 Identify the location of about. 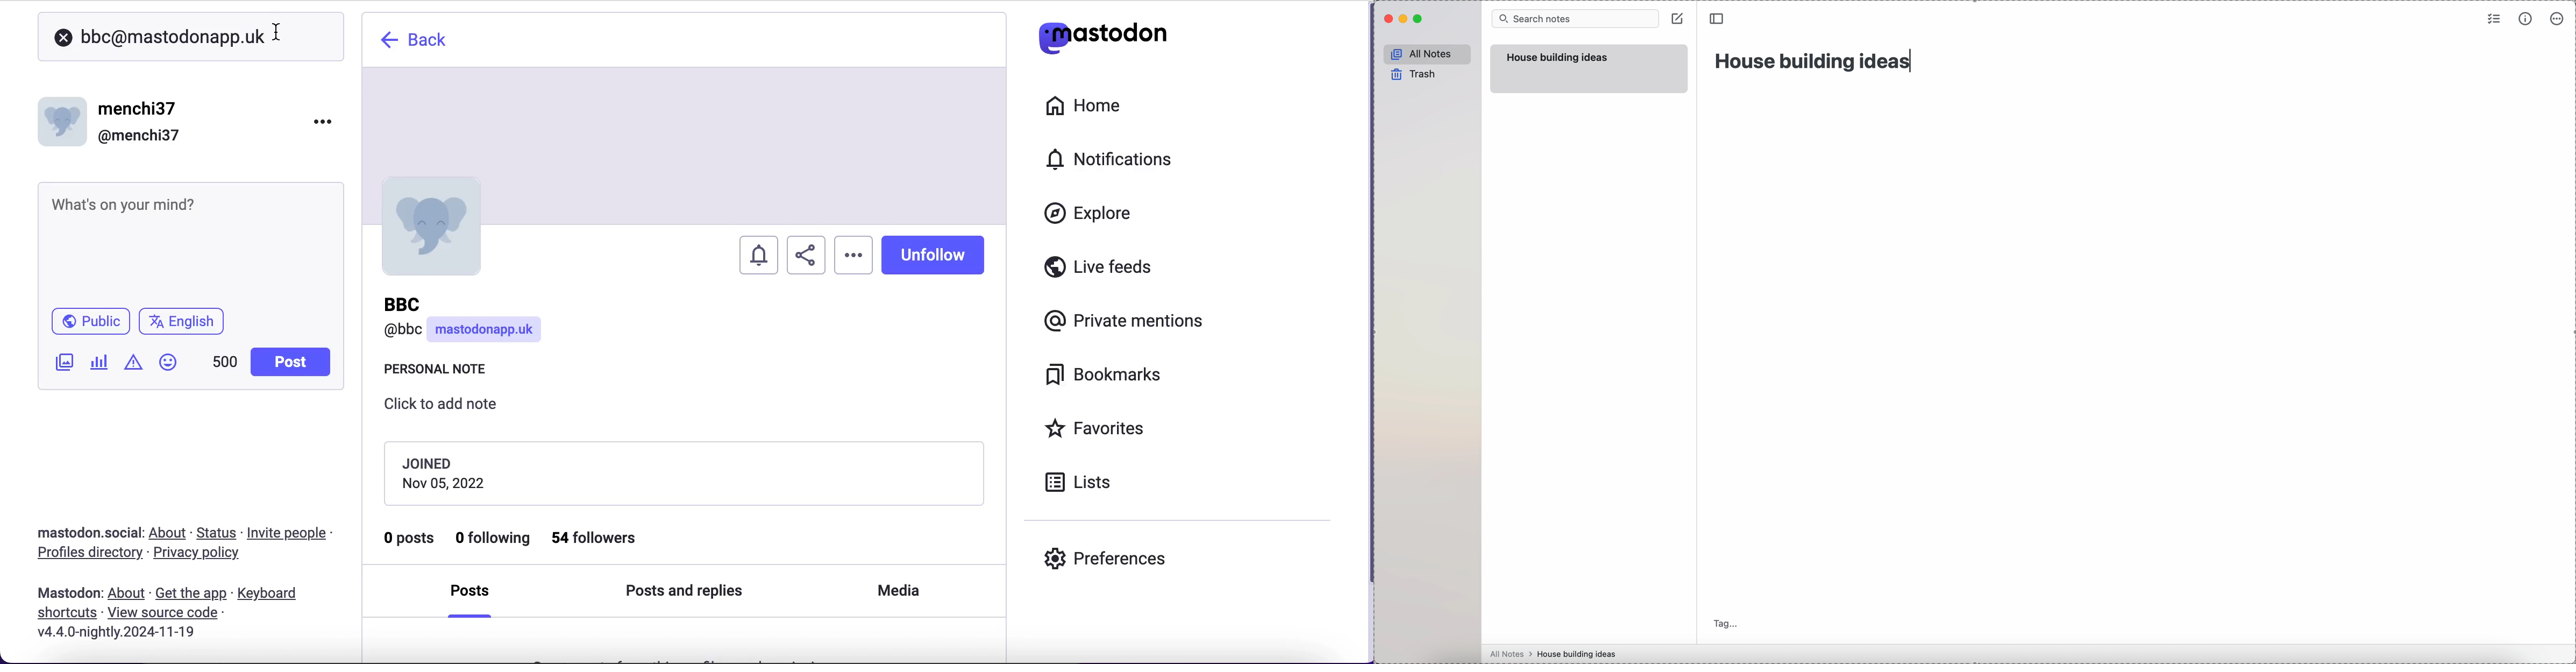
(170, 533).